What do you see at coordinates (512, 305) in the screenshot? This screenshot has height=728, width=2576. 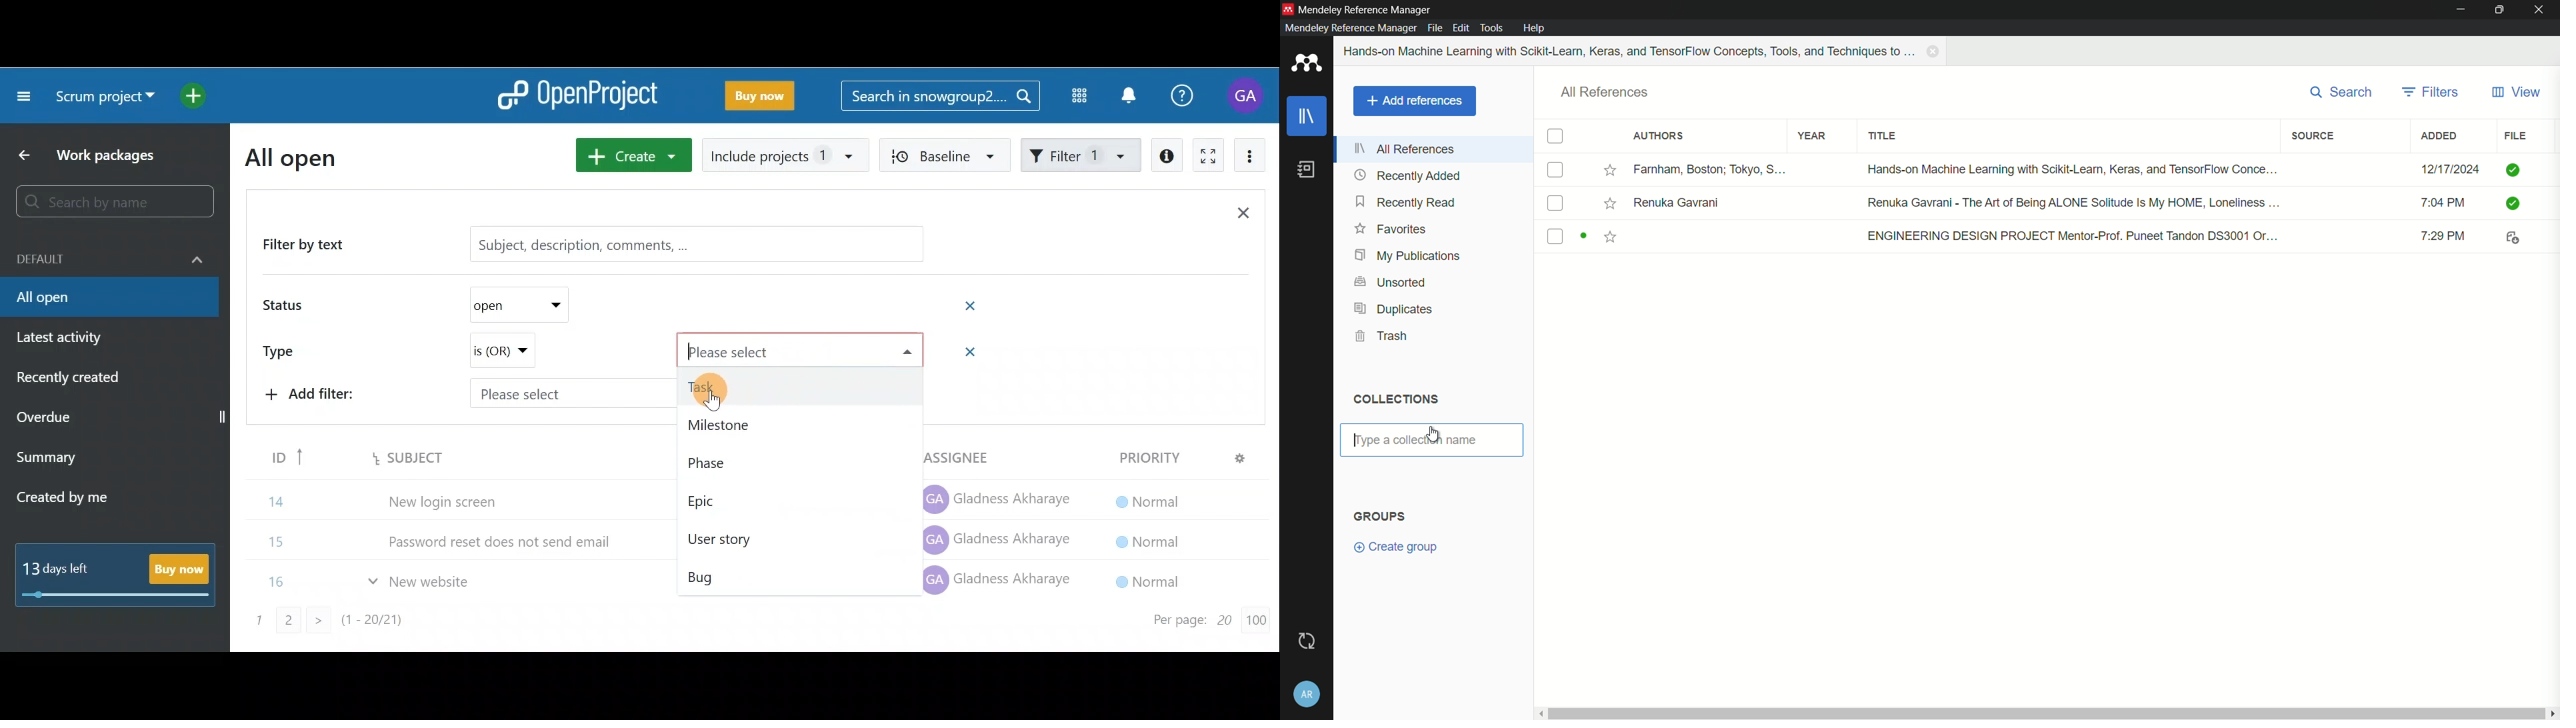 I see `Open` at bounding box center [512, 305].